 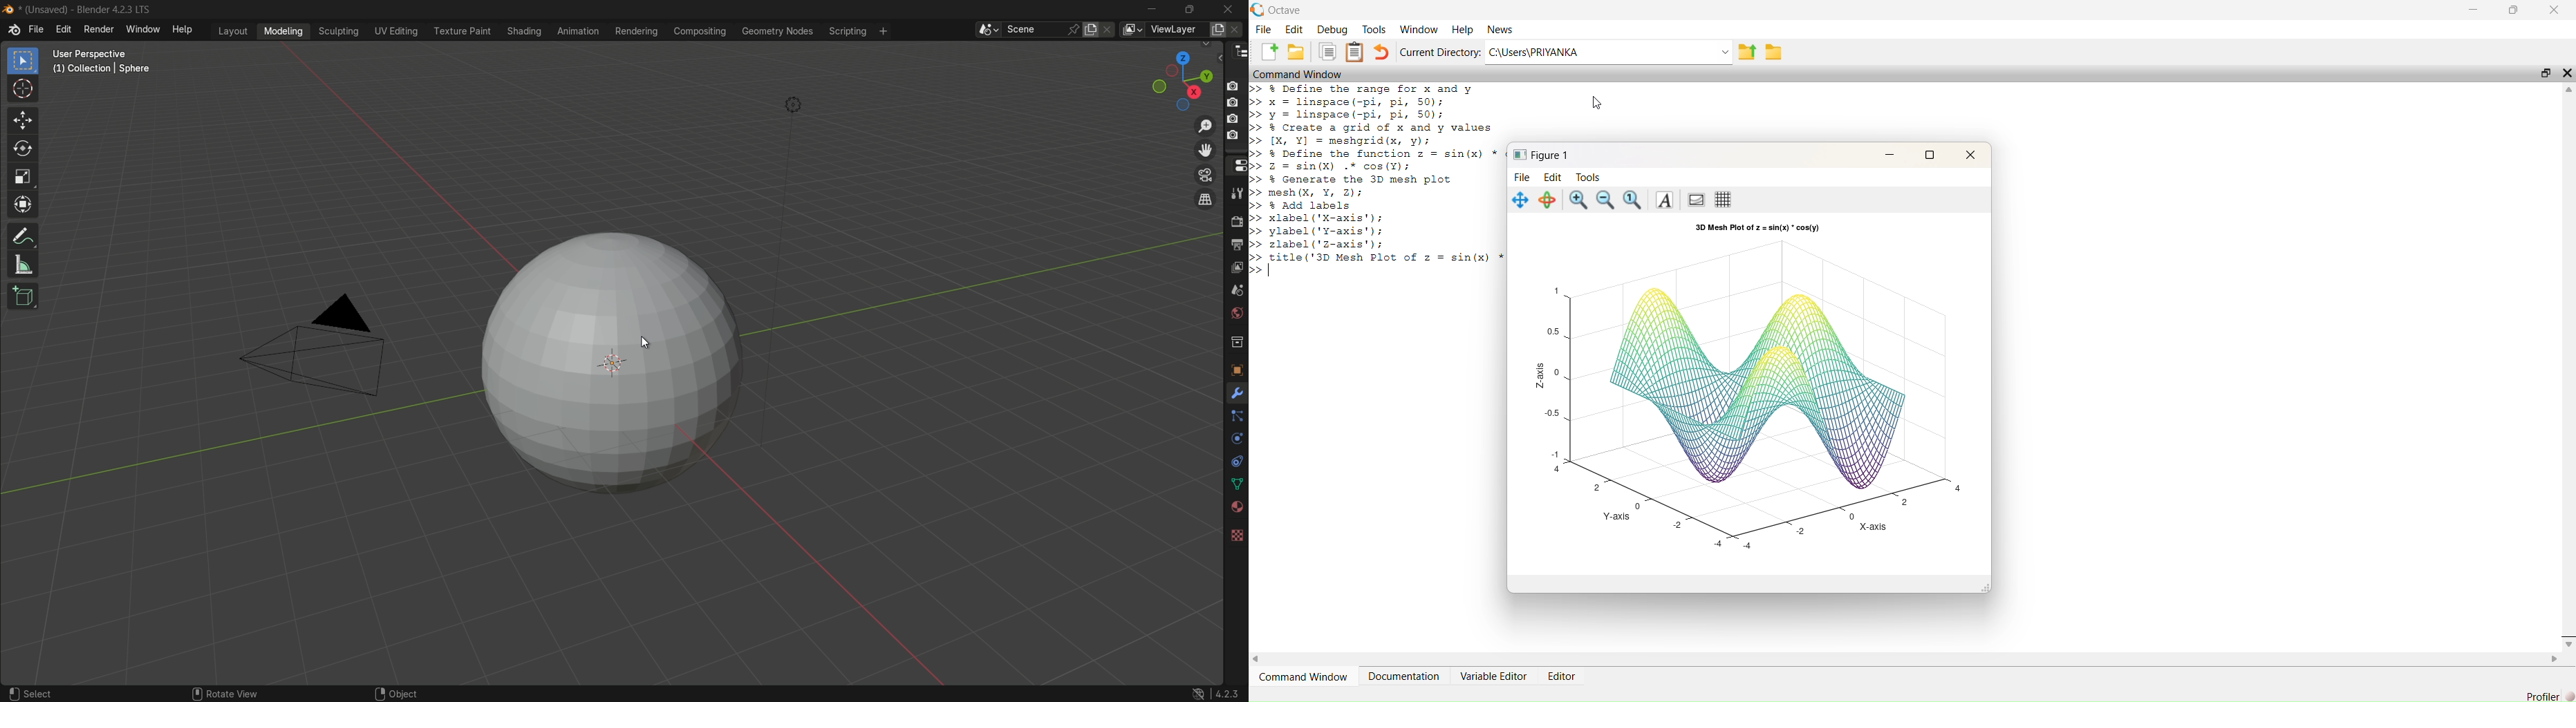 I want to click on texture, so click(x=1236, y=534).